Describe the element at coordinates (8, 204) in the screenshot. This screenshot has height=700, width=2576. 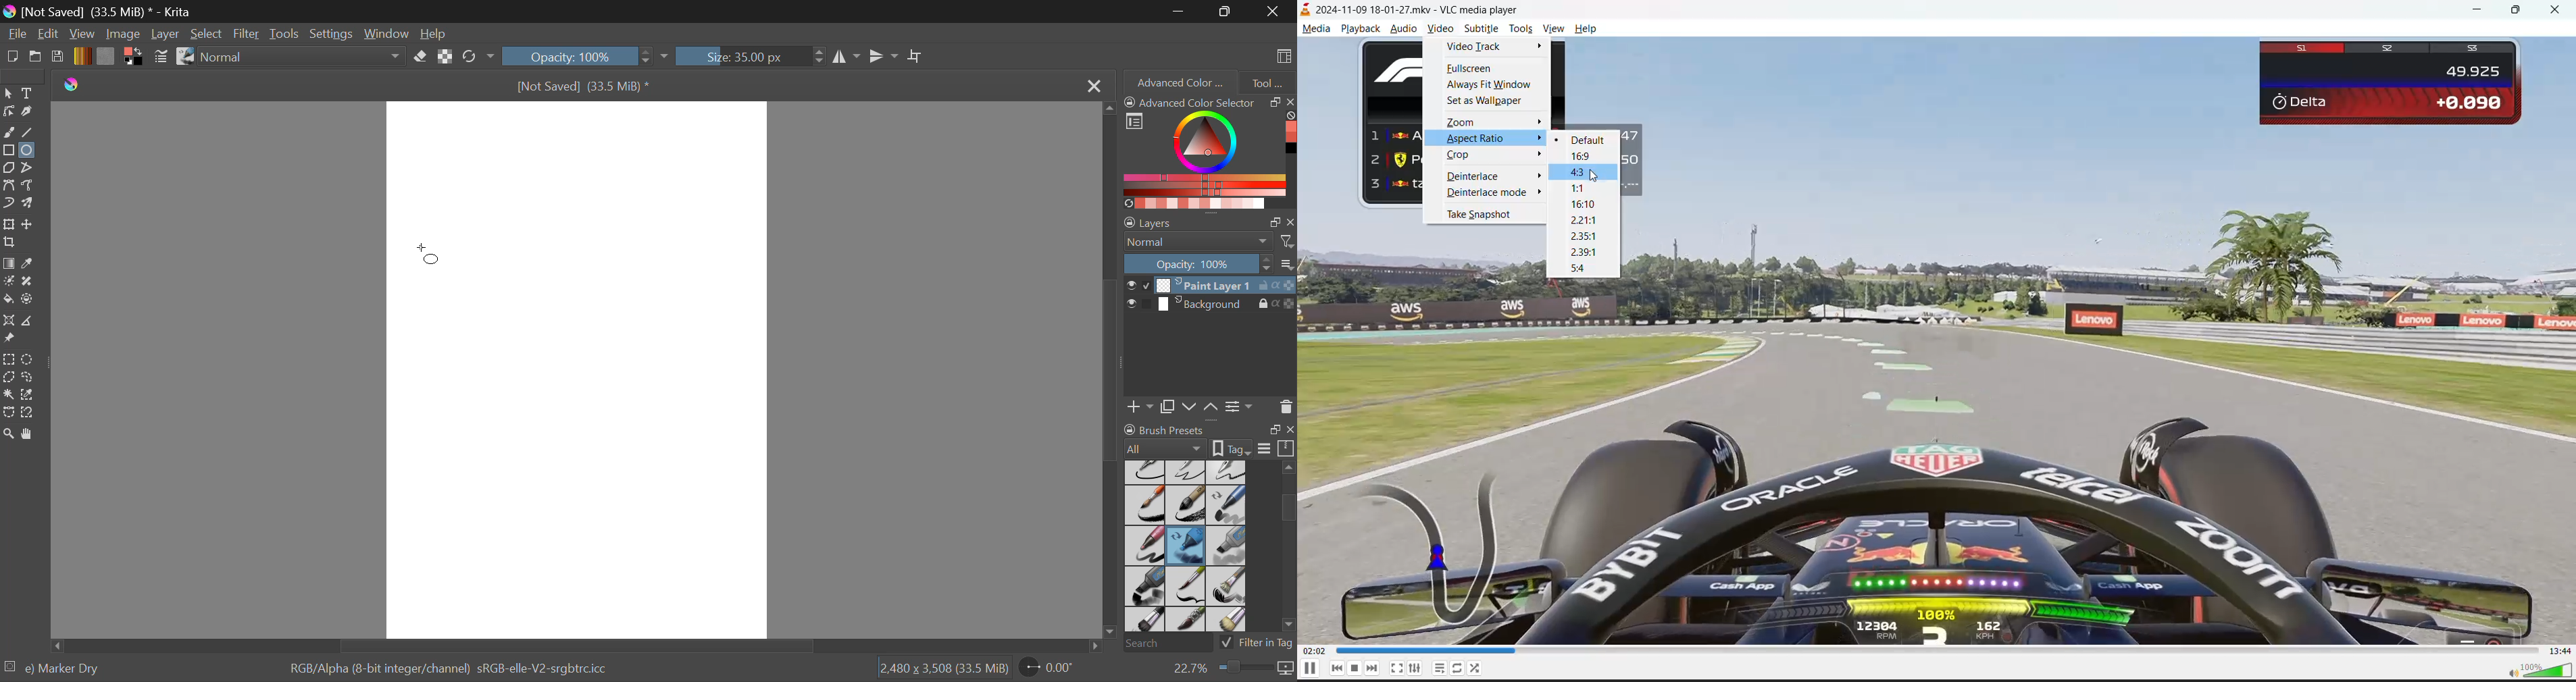
I see `Dynamic Brush Tool` at that location.